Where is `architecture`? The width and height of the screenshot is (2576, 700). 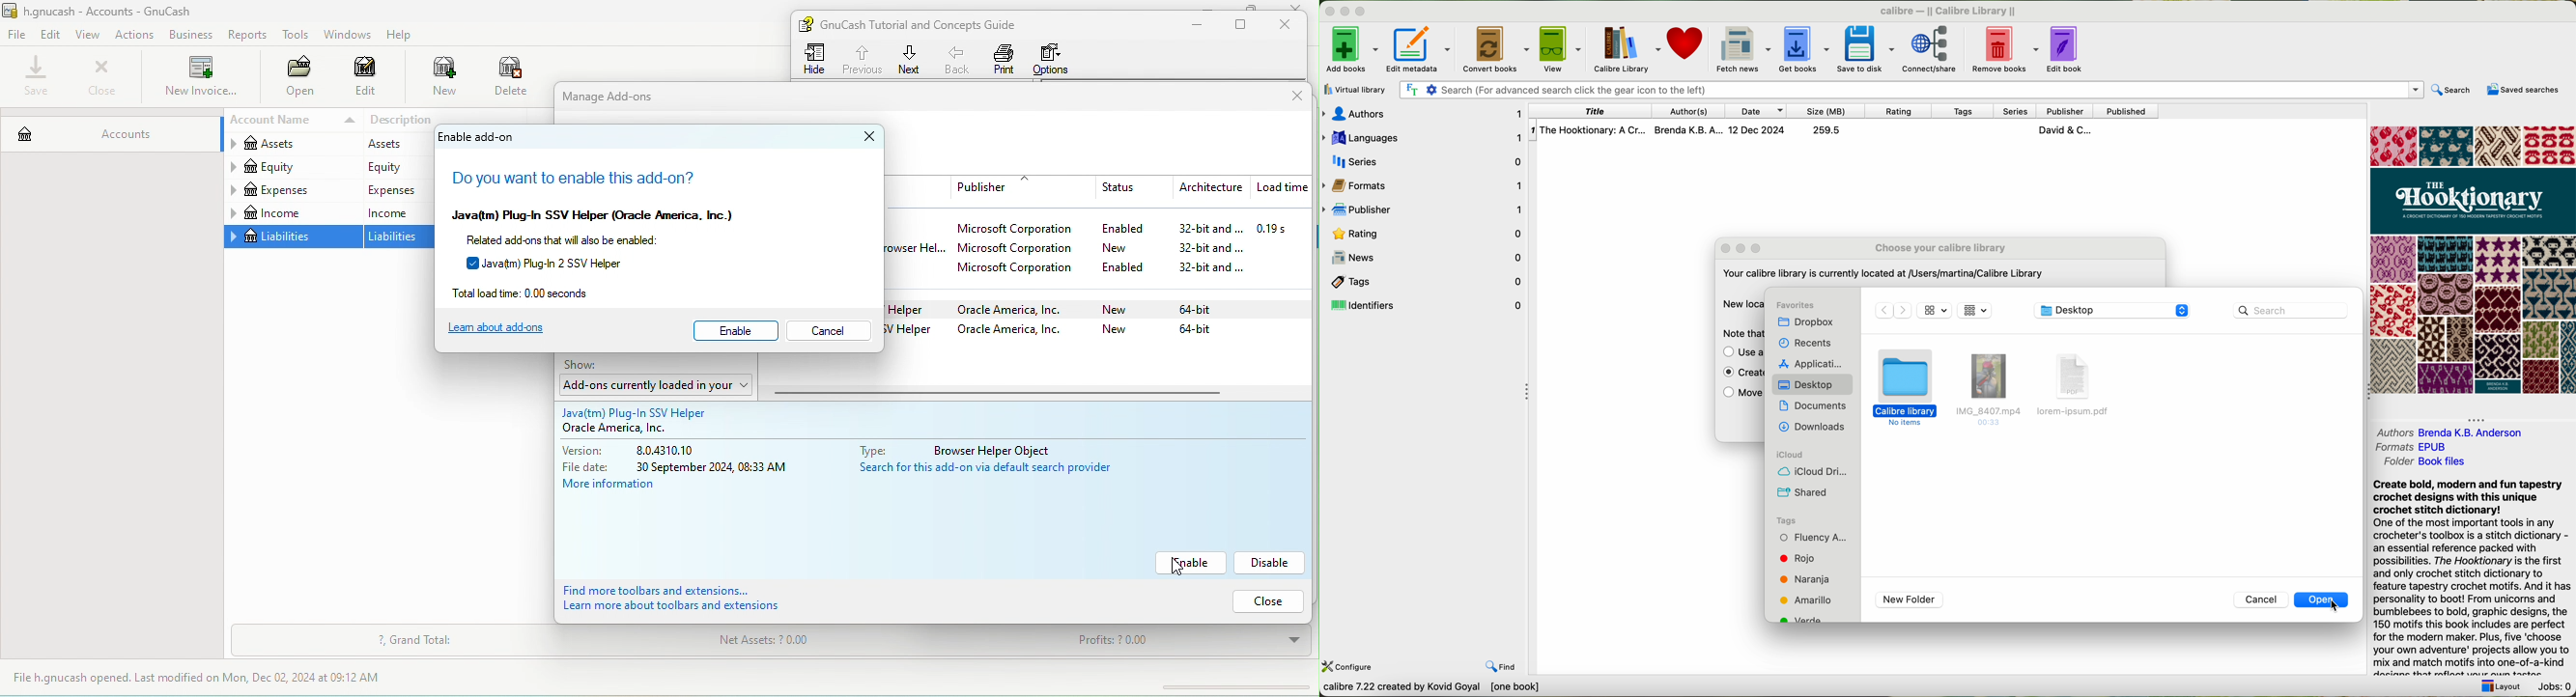 architecture is located at coordinates (1208, 188).